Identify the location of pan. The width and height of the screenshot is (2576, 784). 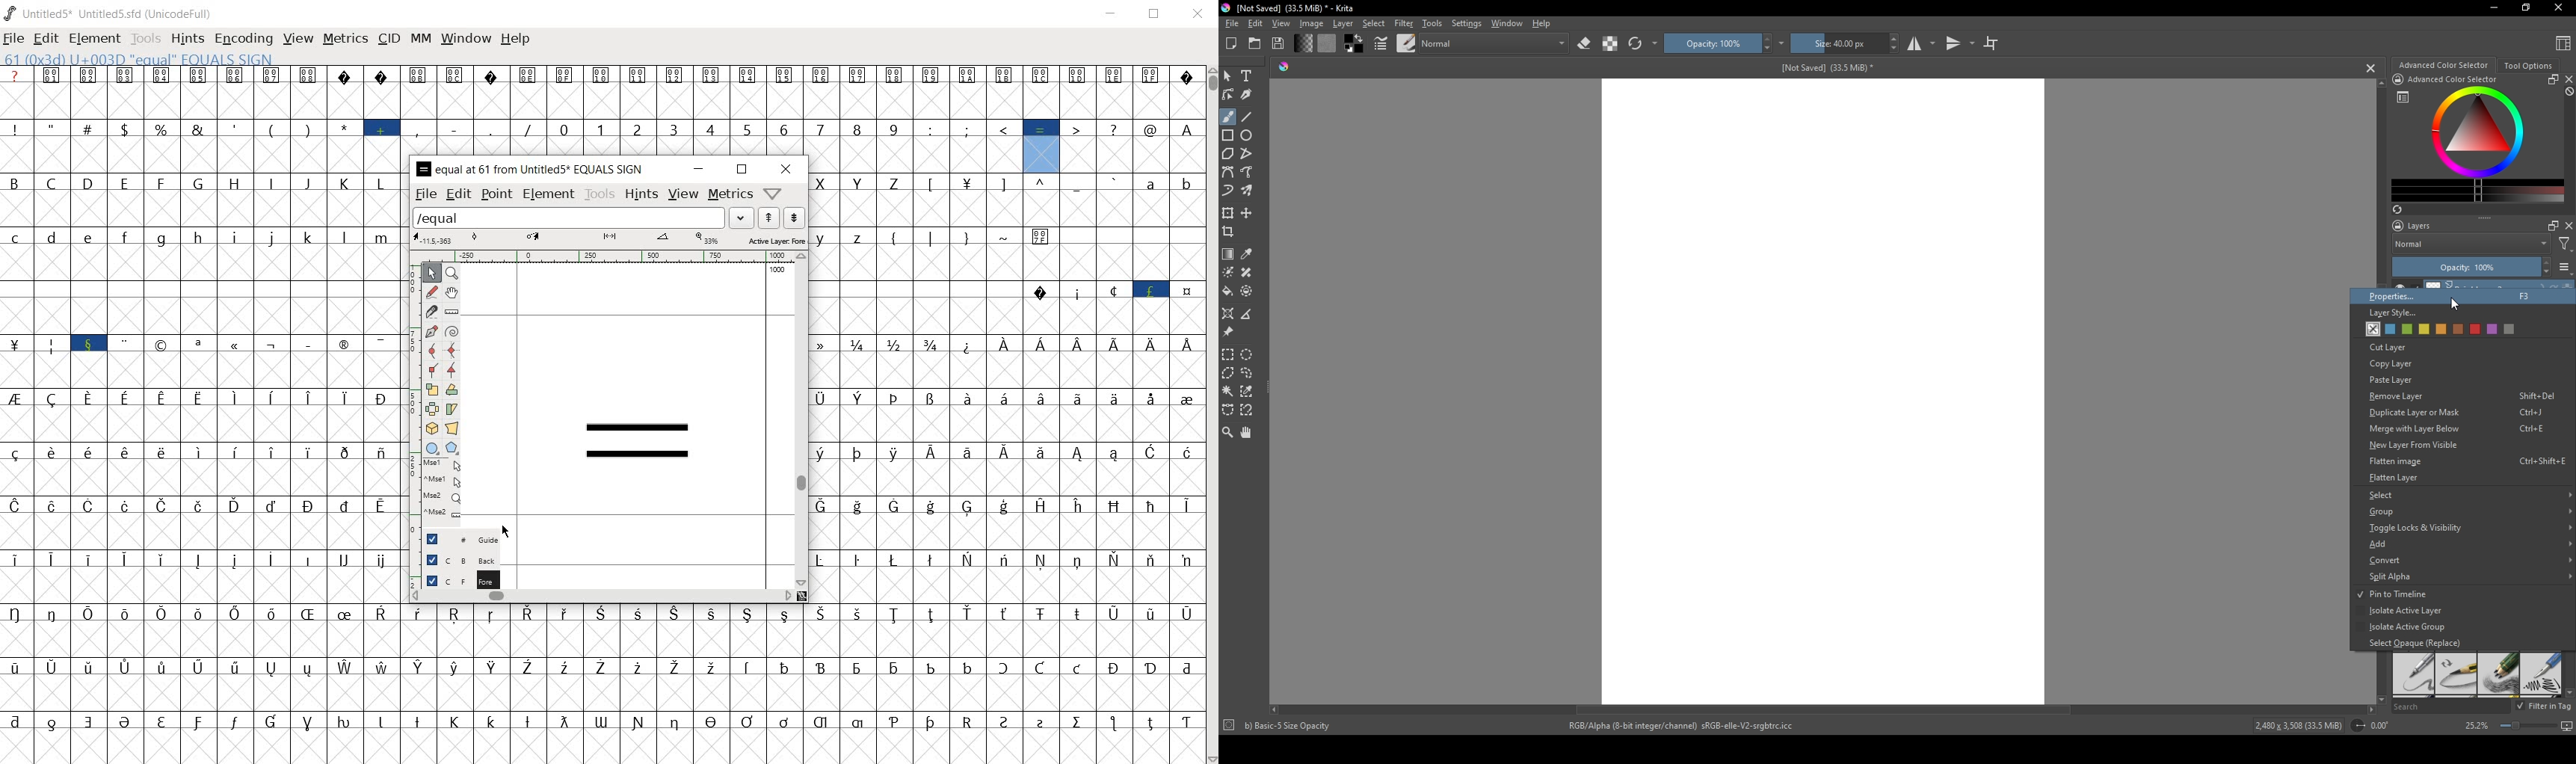
(1247, 432).